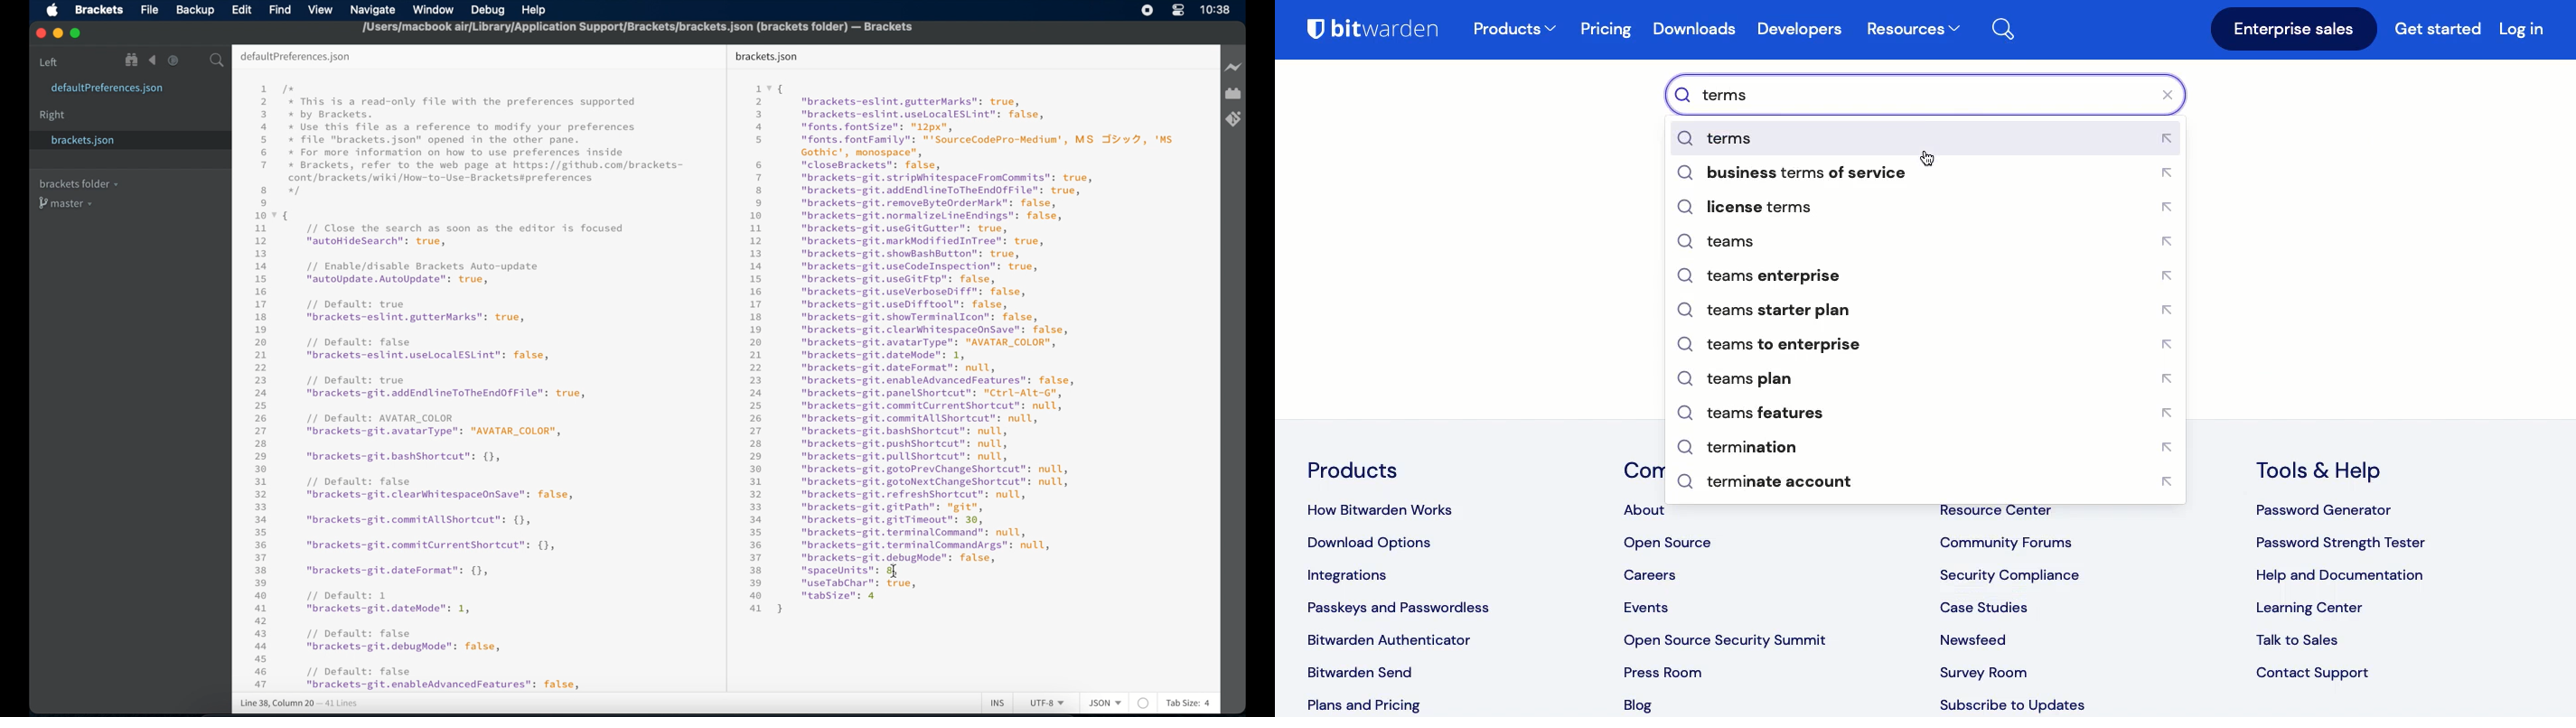 This screenshot has height=728, width=2576. Describe the element at coordinates (1923, 346) in the screenshot. I see `teams to enterprise` at that location.